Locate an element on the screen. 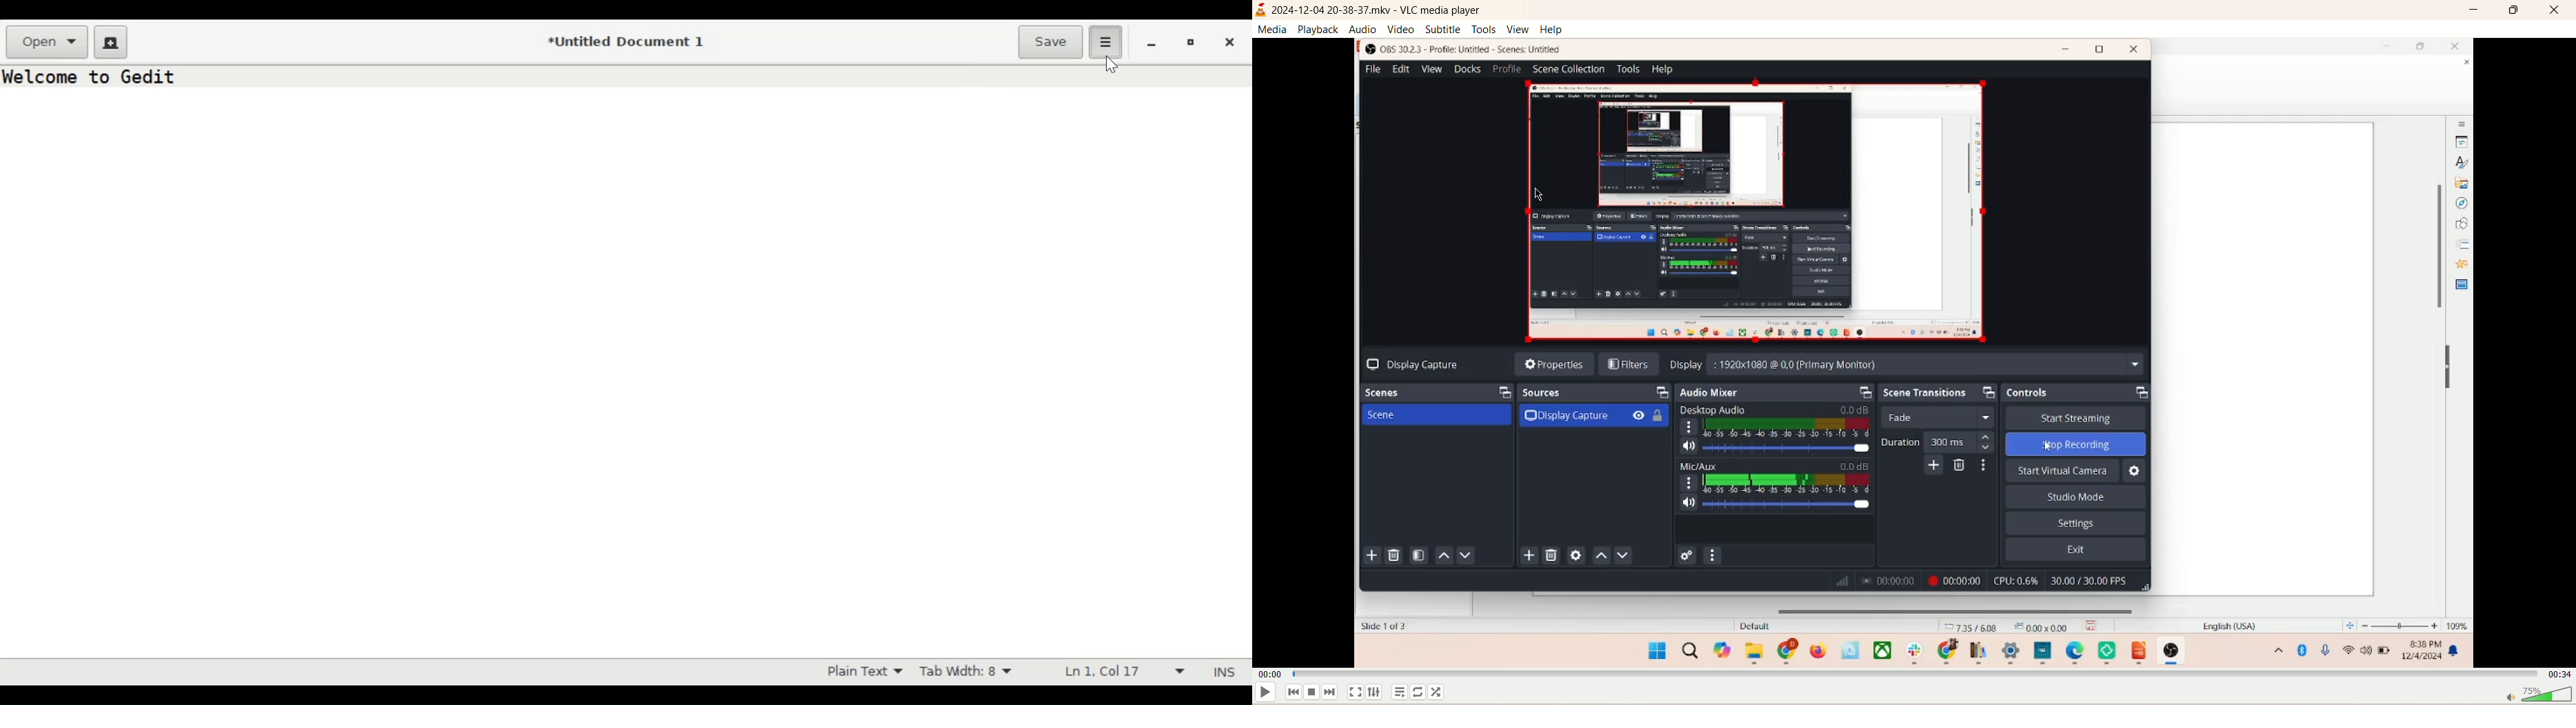 Image resolution: width=2576 pixels, height=728 pixels. total time is located at coordinates (2558, 673).